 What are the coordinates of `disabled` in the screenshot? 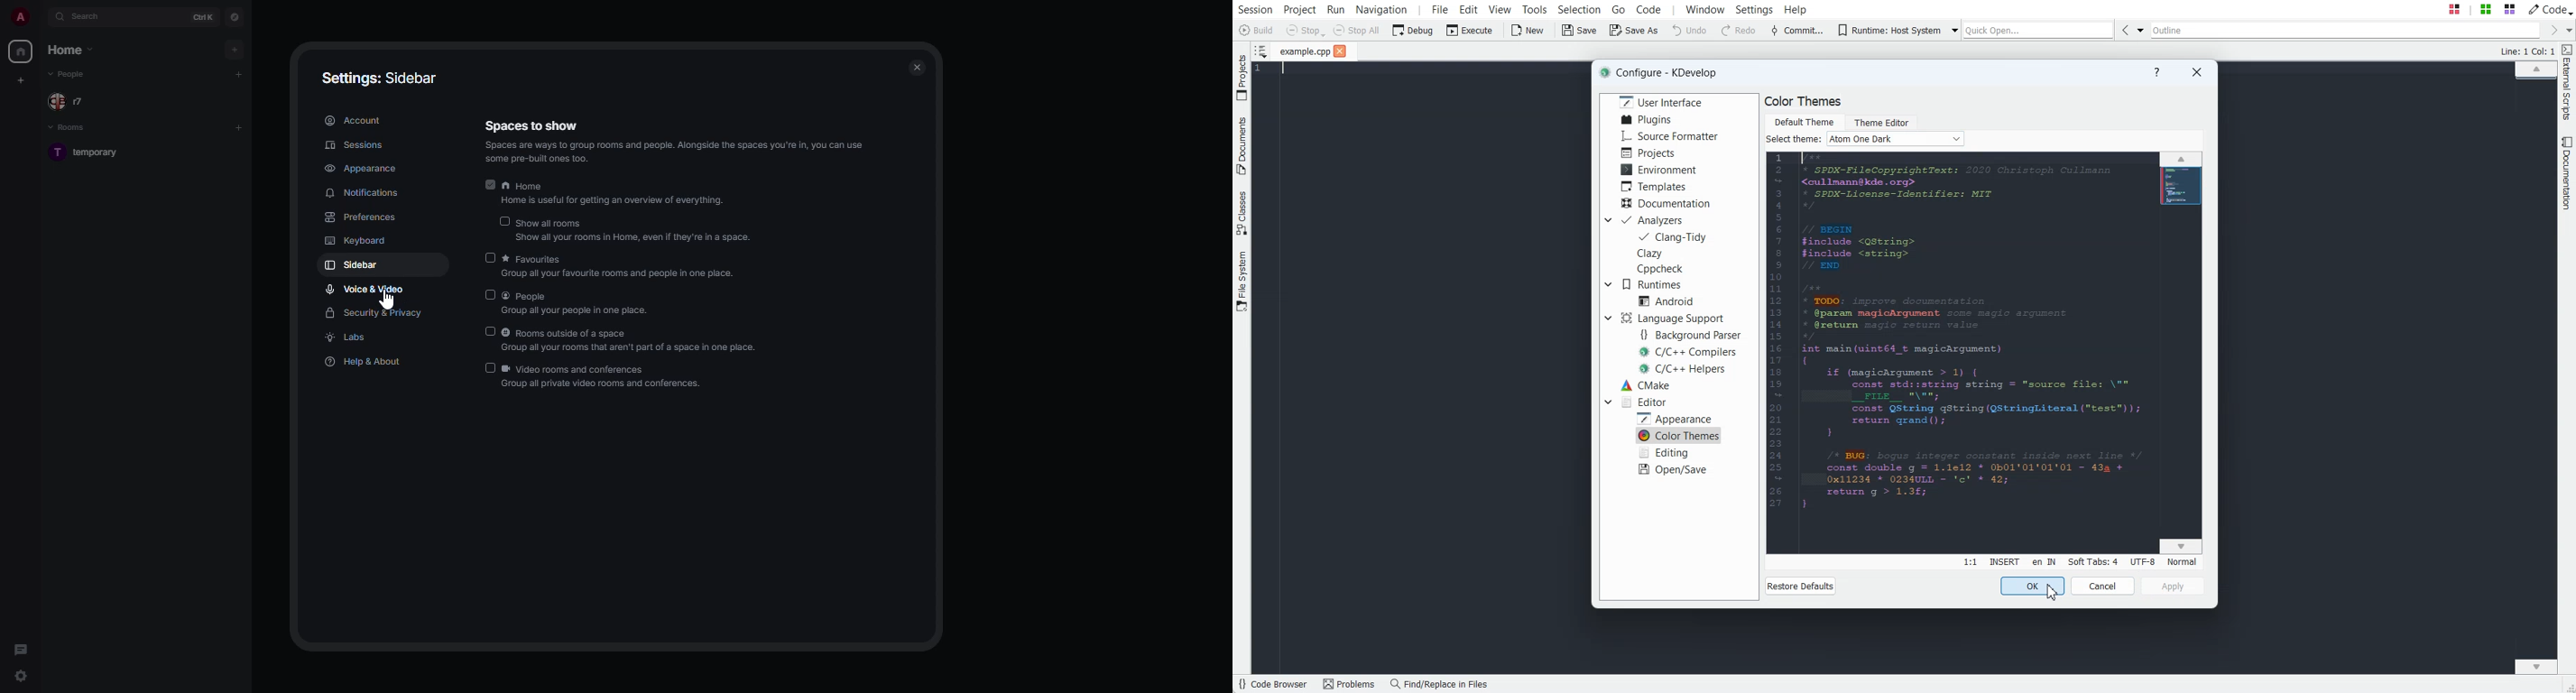 It's located at (491, 257).